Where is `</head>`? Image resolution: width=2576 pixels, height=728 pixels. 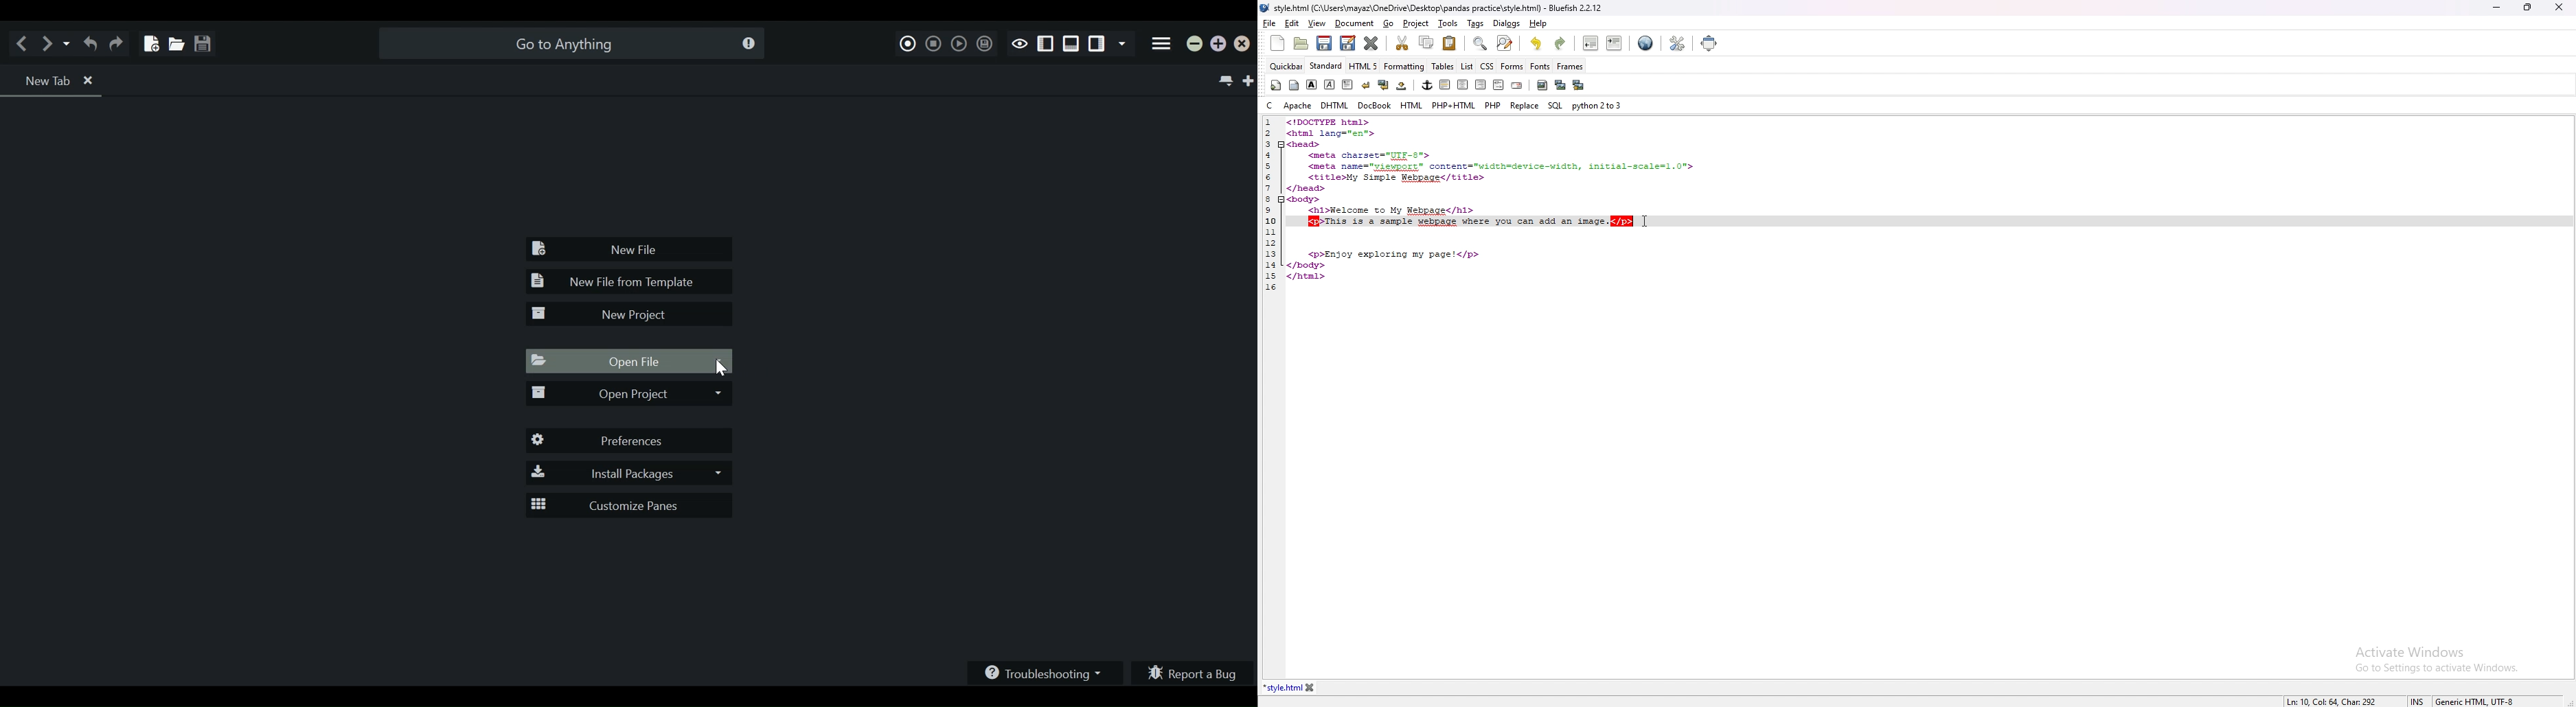 </head> is located at coordinates (1307, 189).